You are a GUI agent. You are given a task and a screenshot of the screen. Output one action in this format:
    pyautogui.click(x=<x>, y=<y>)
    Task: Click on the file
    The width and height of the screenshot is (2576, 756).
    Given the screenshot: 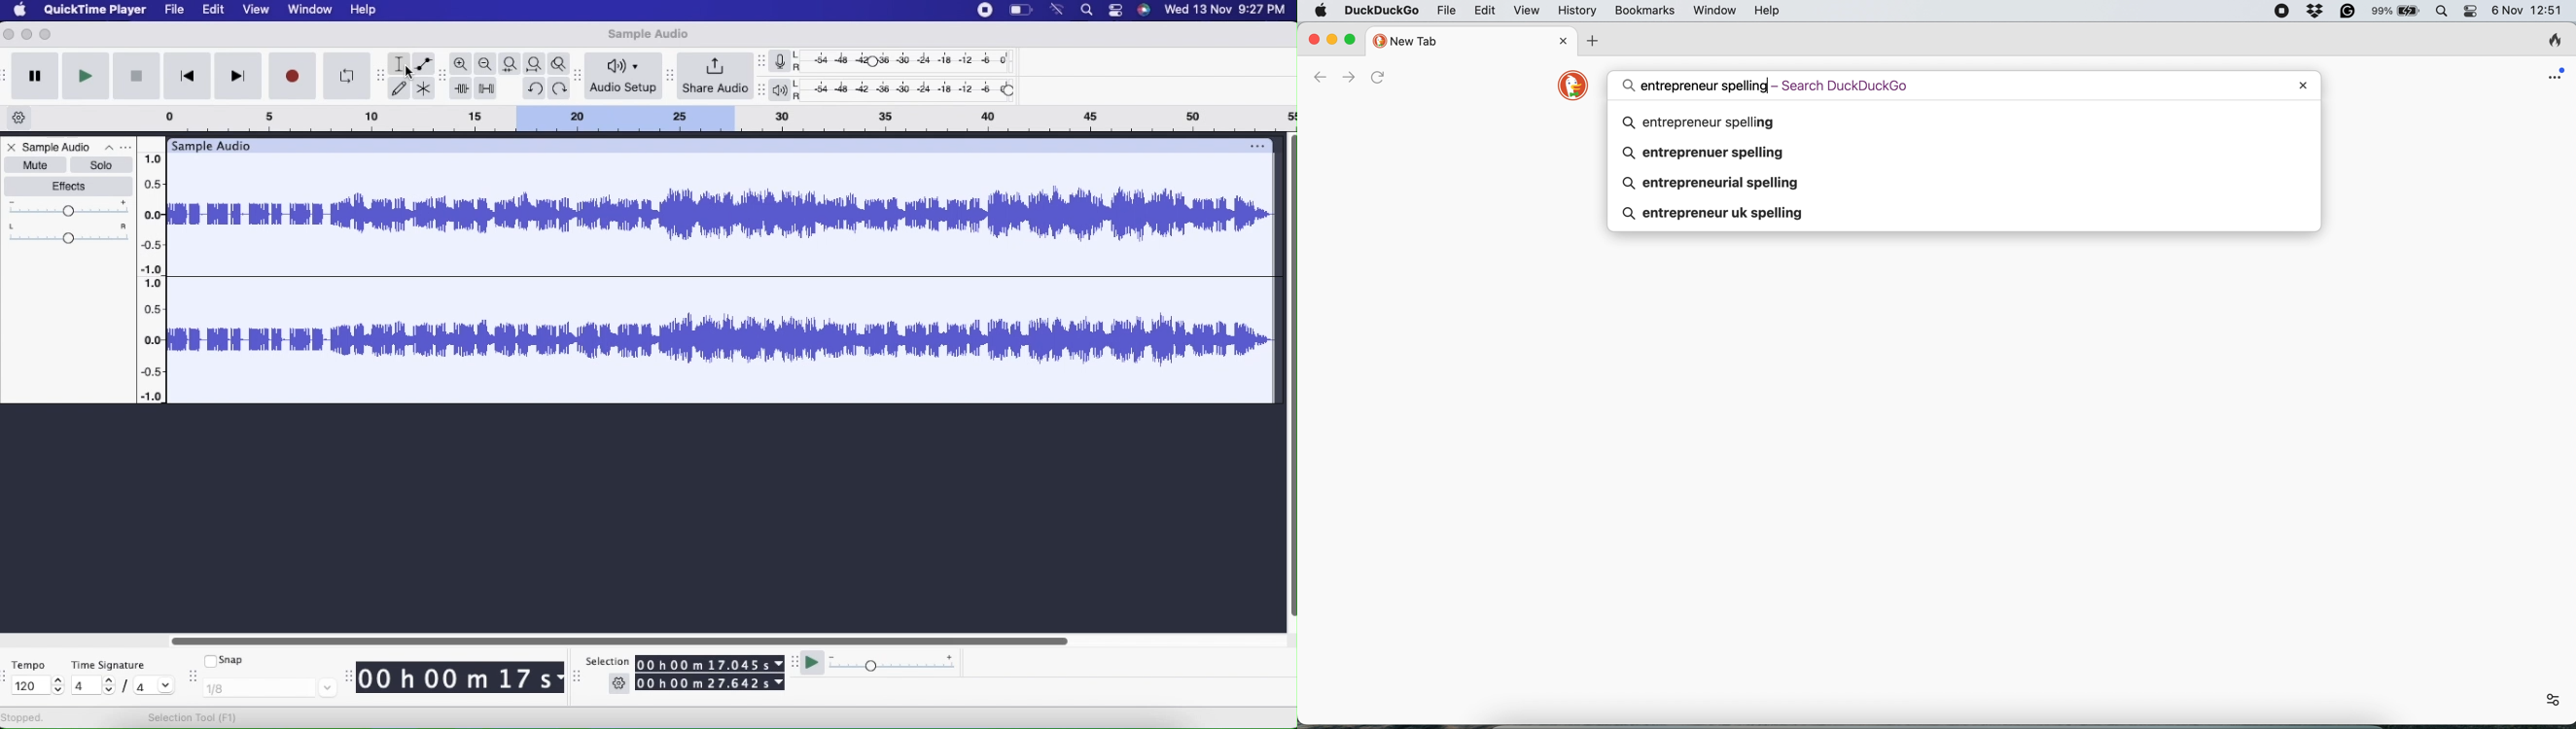 What is the action you would take?
    pyautogui.click(x=1444, y=11)
    